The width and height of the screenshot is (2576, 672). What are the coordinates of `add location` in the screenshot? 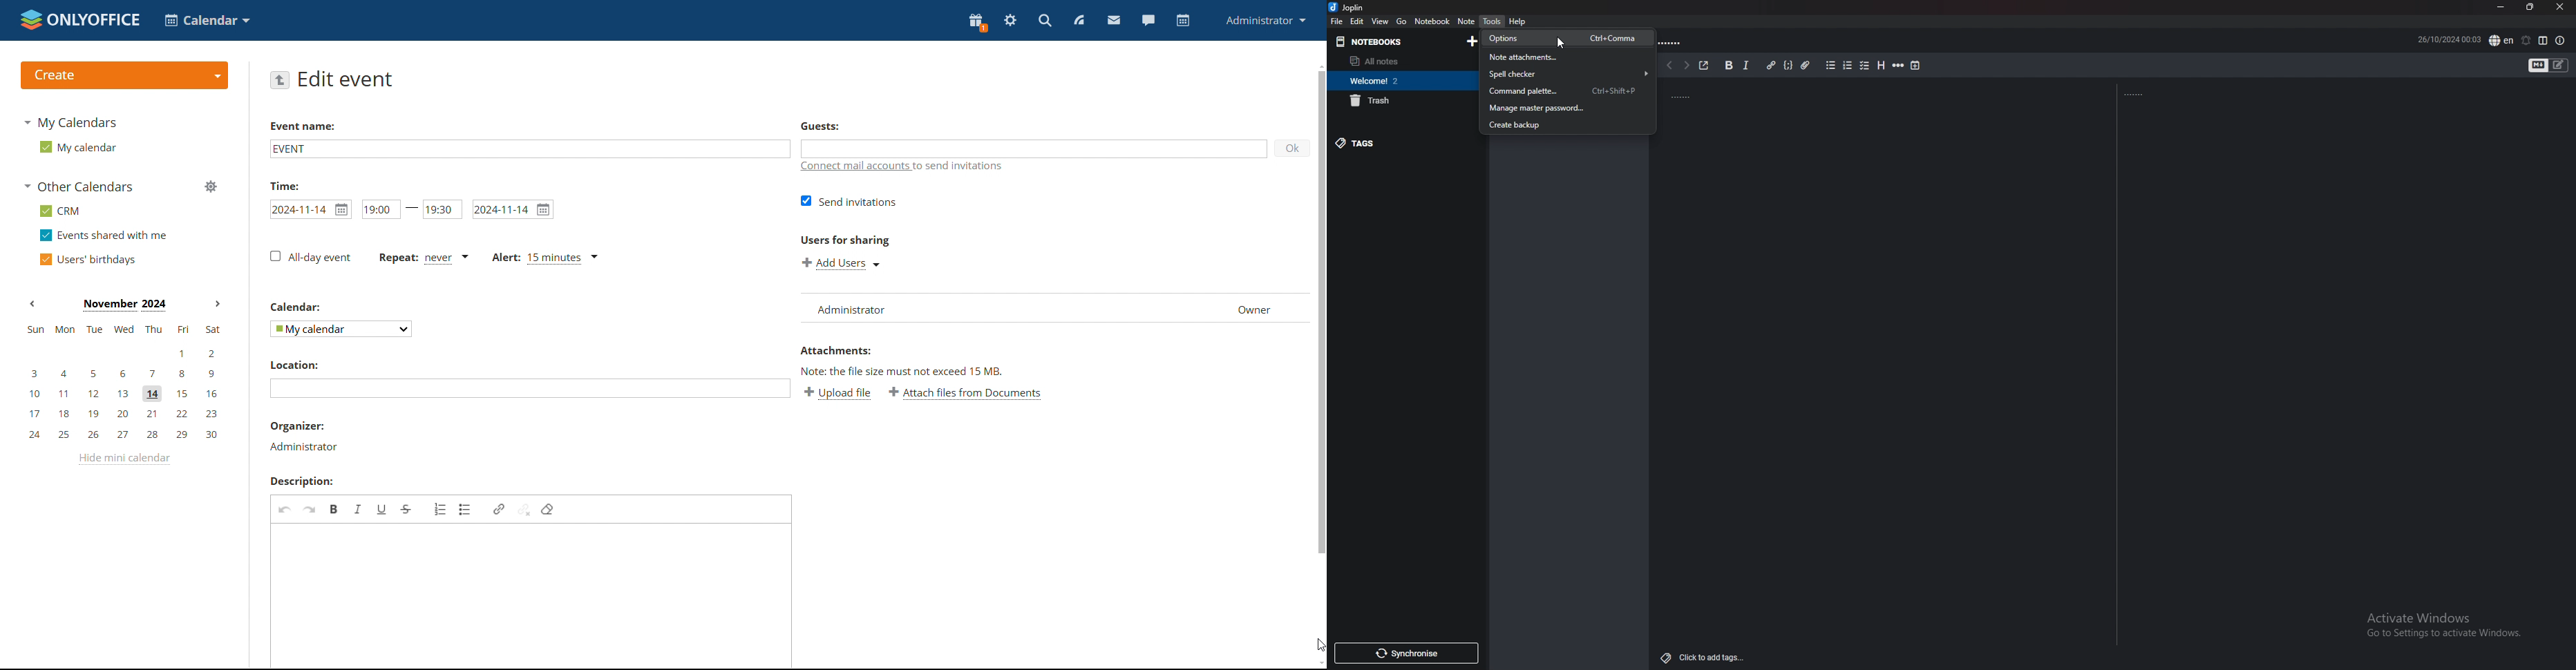 It's located at (530, 389).